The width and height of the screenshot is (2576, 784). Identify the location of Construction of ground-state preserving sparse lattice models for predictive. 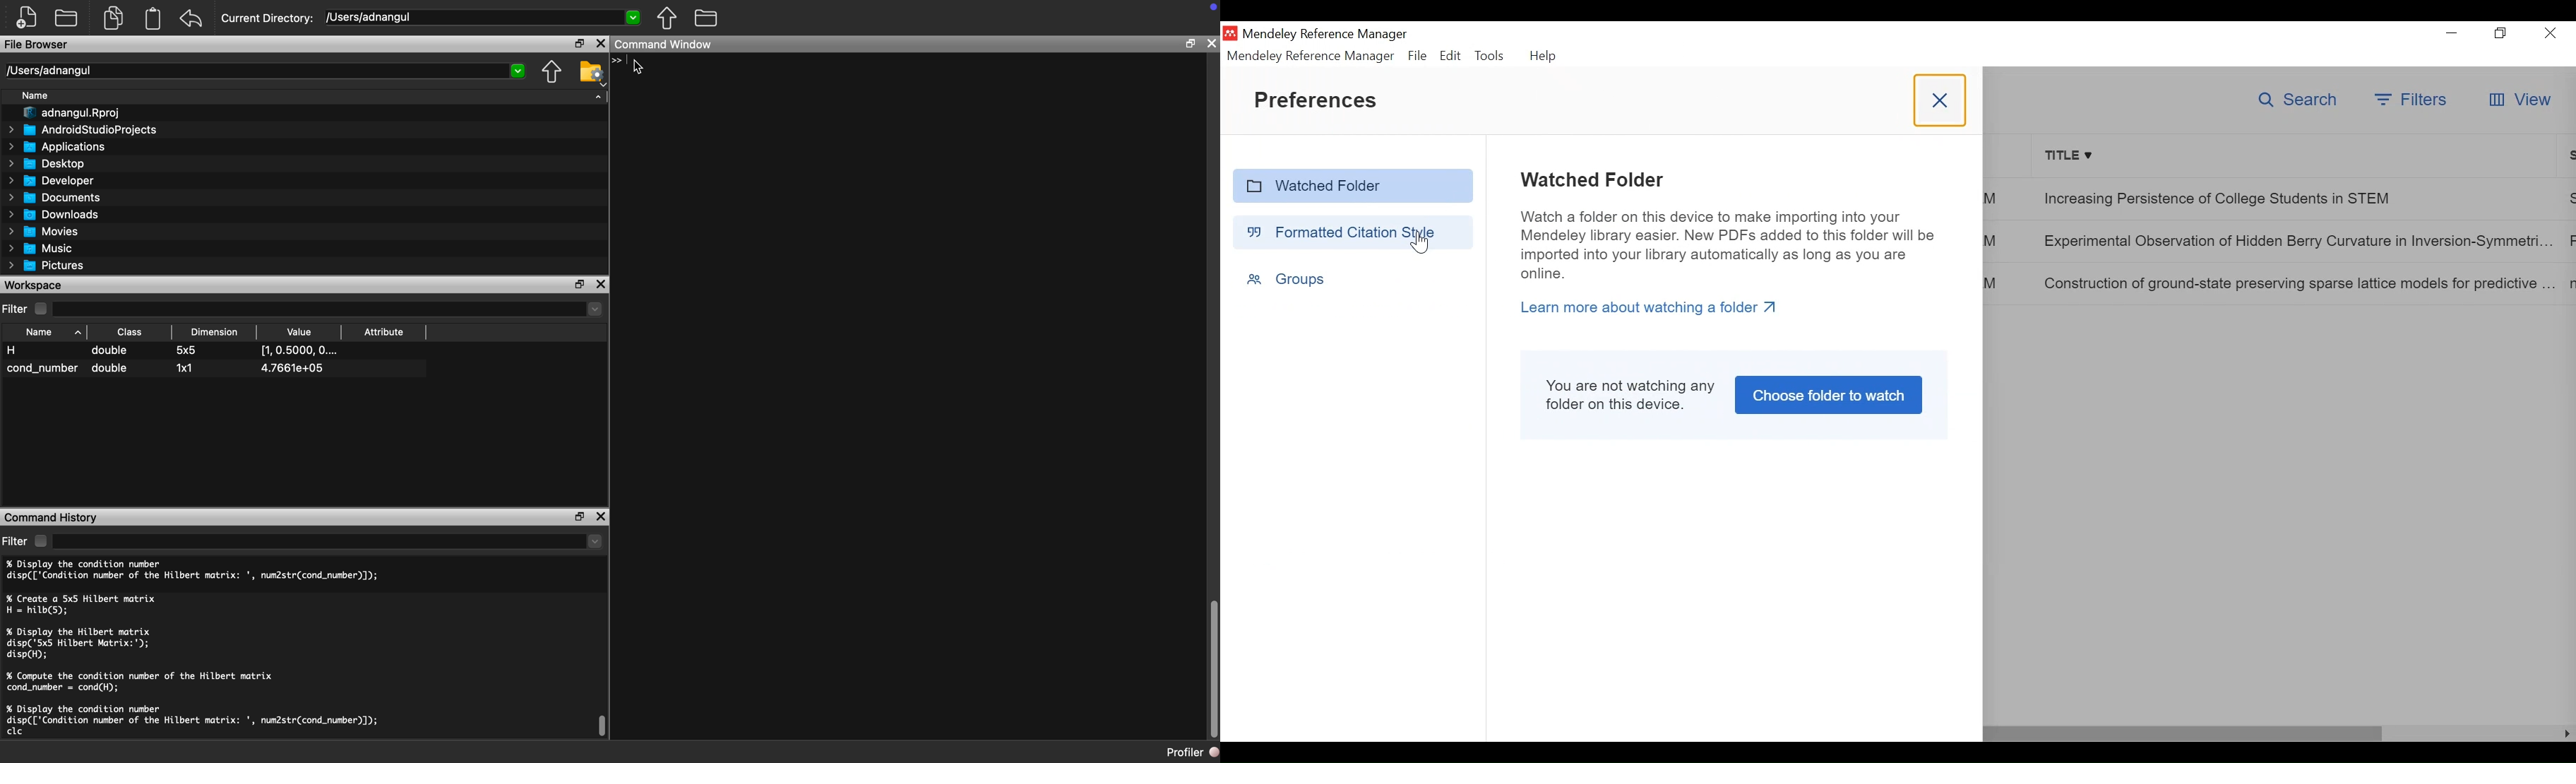
(2297, 283).